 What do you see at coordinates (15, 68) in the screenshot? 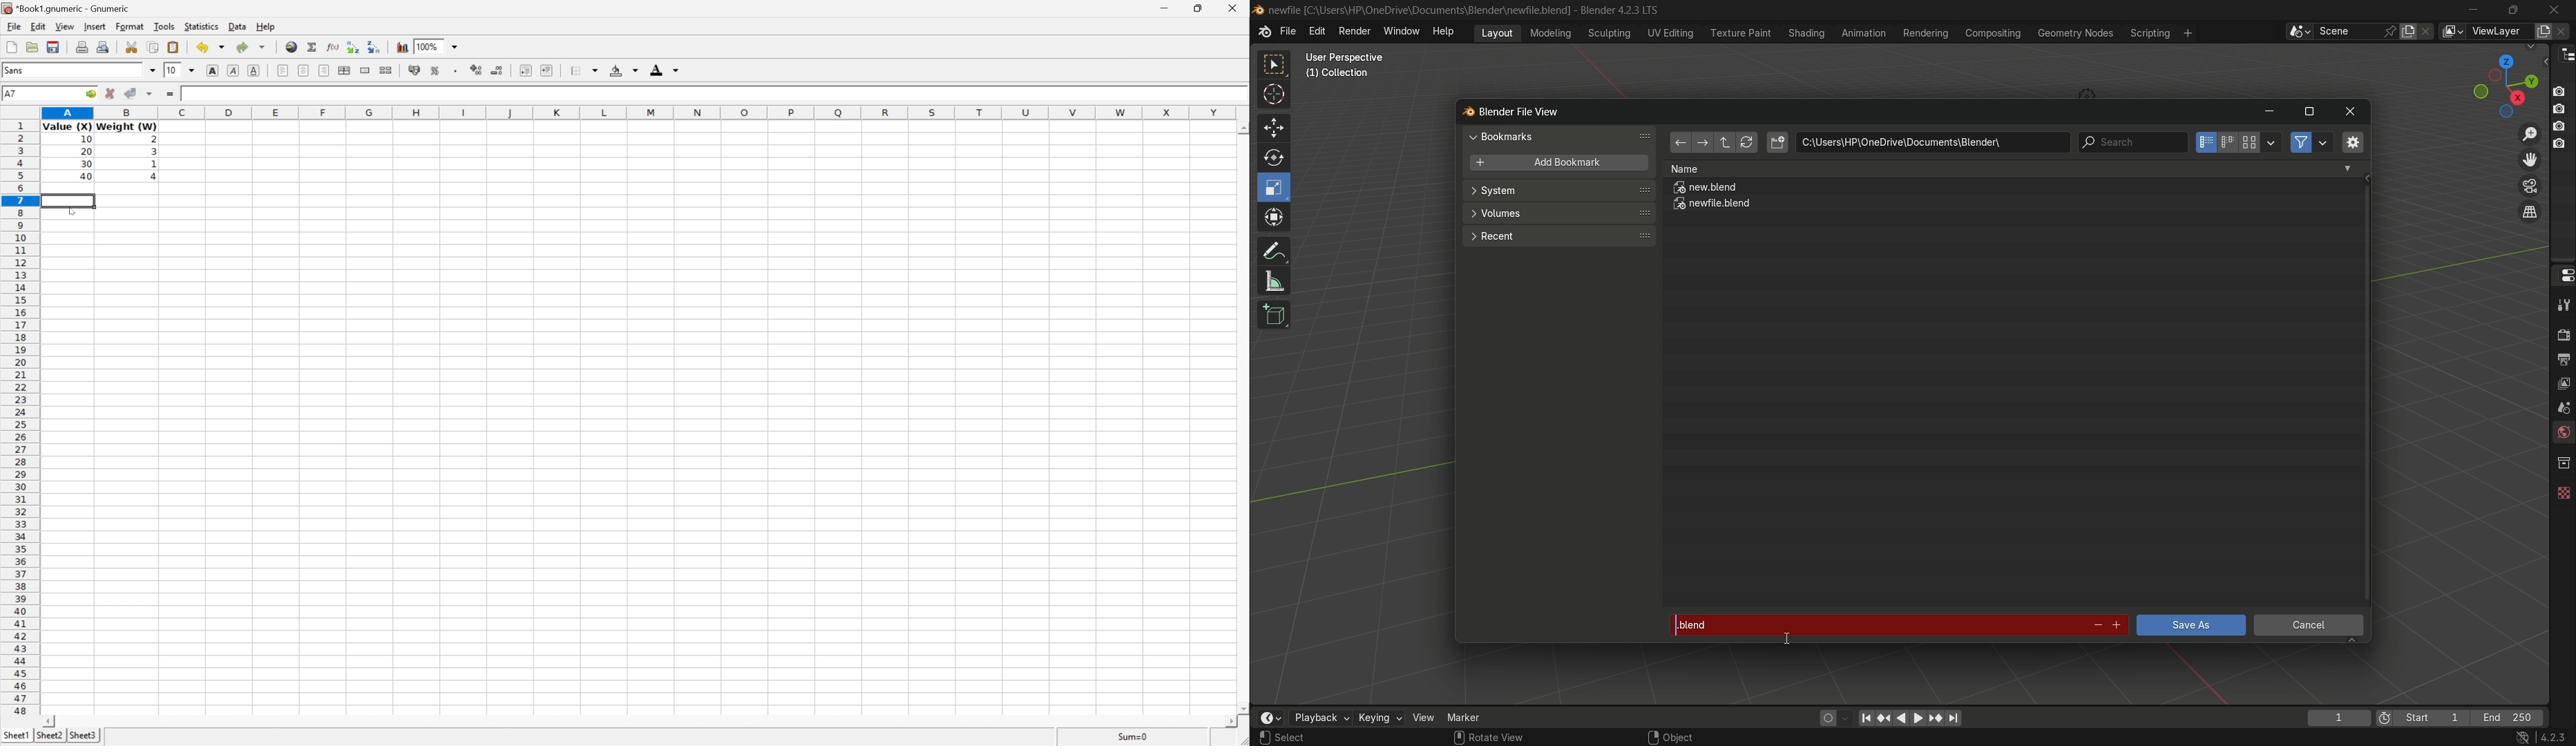
I see `Sans` at bounding box center [15, 68].